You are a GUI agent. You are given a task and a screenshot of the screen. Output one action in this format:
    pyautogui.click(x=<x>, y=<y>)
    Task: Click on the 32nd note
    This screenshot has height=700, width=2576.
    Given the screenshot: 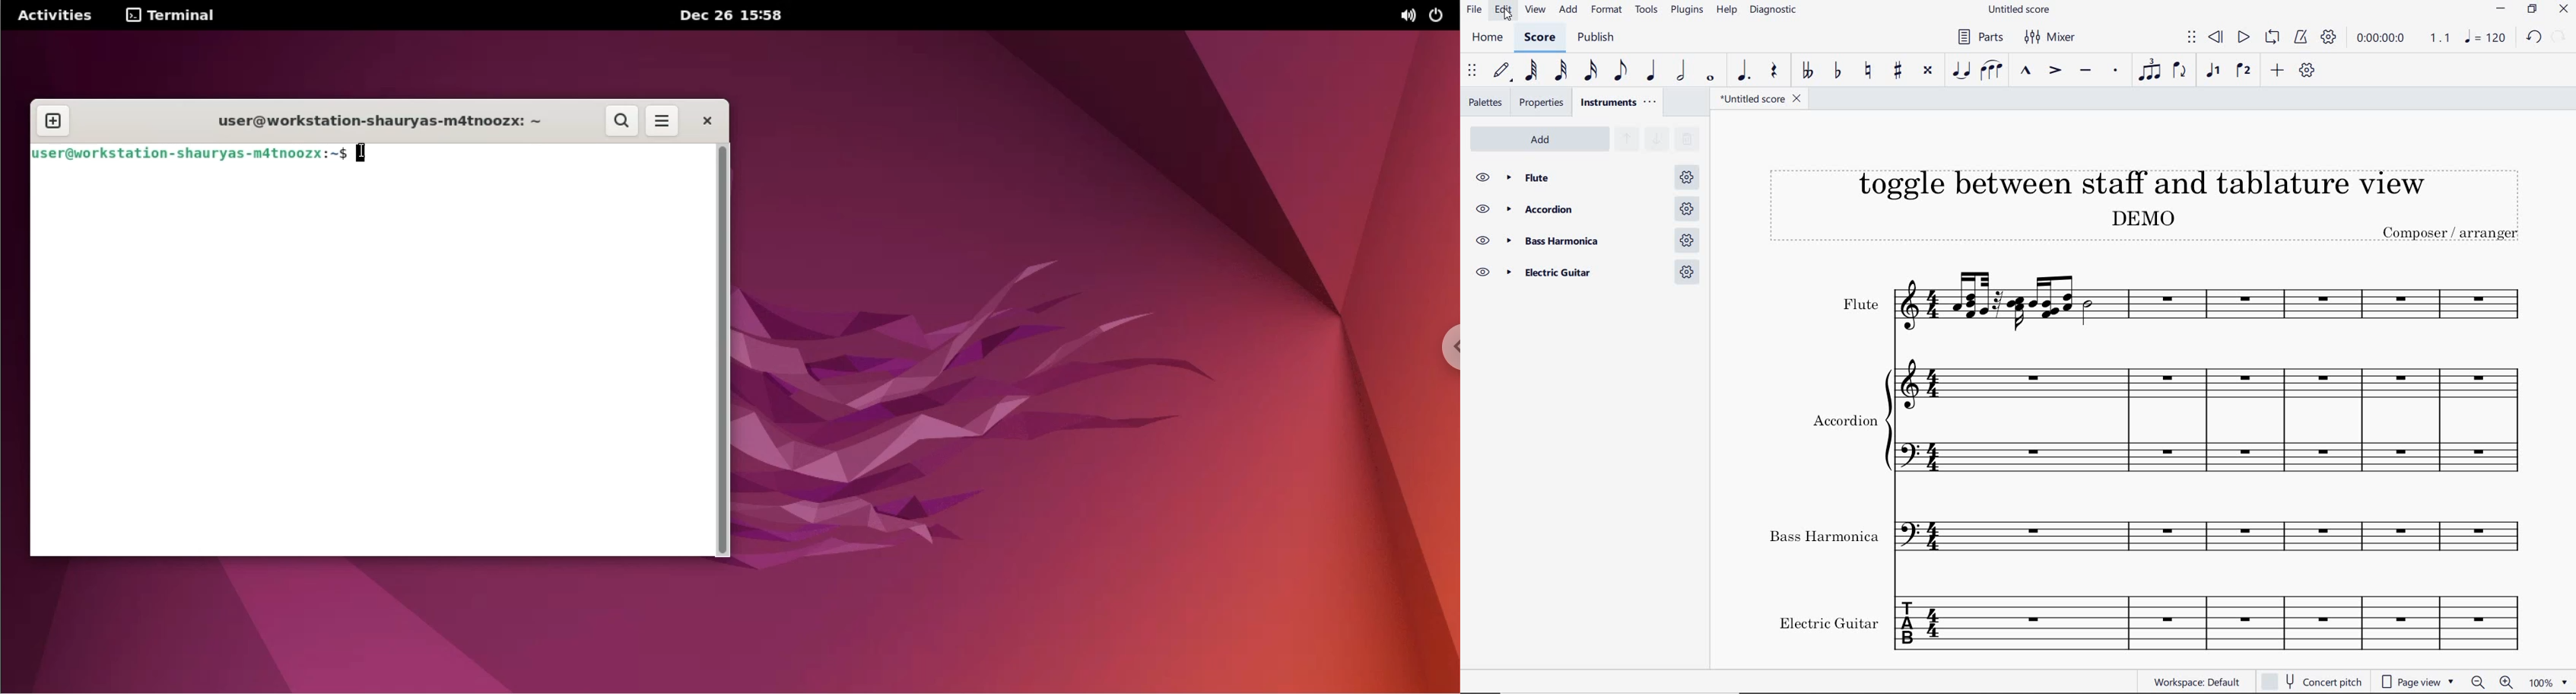 What is the action you would take?
    pyautogui.click(x=1559, y=71)
    